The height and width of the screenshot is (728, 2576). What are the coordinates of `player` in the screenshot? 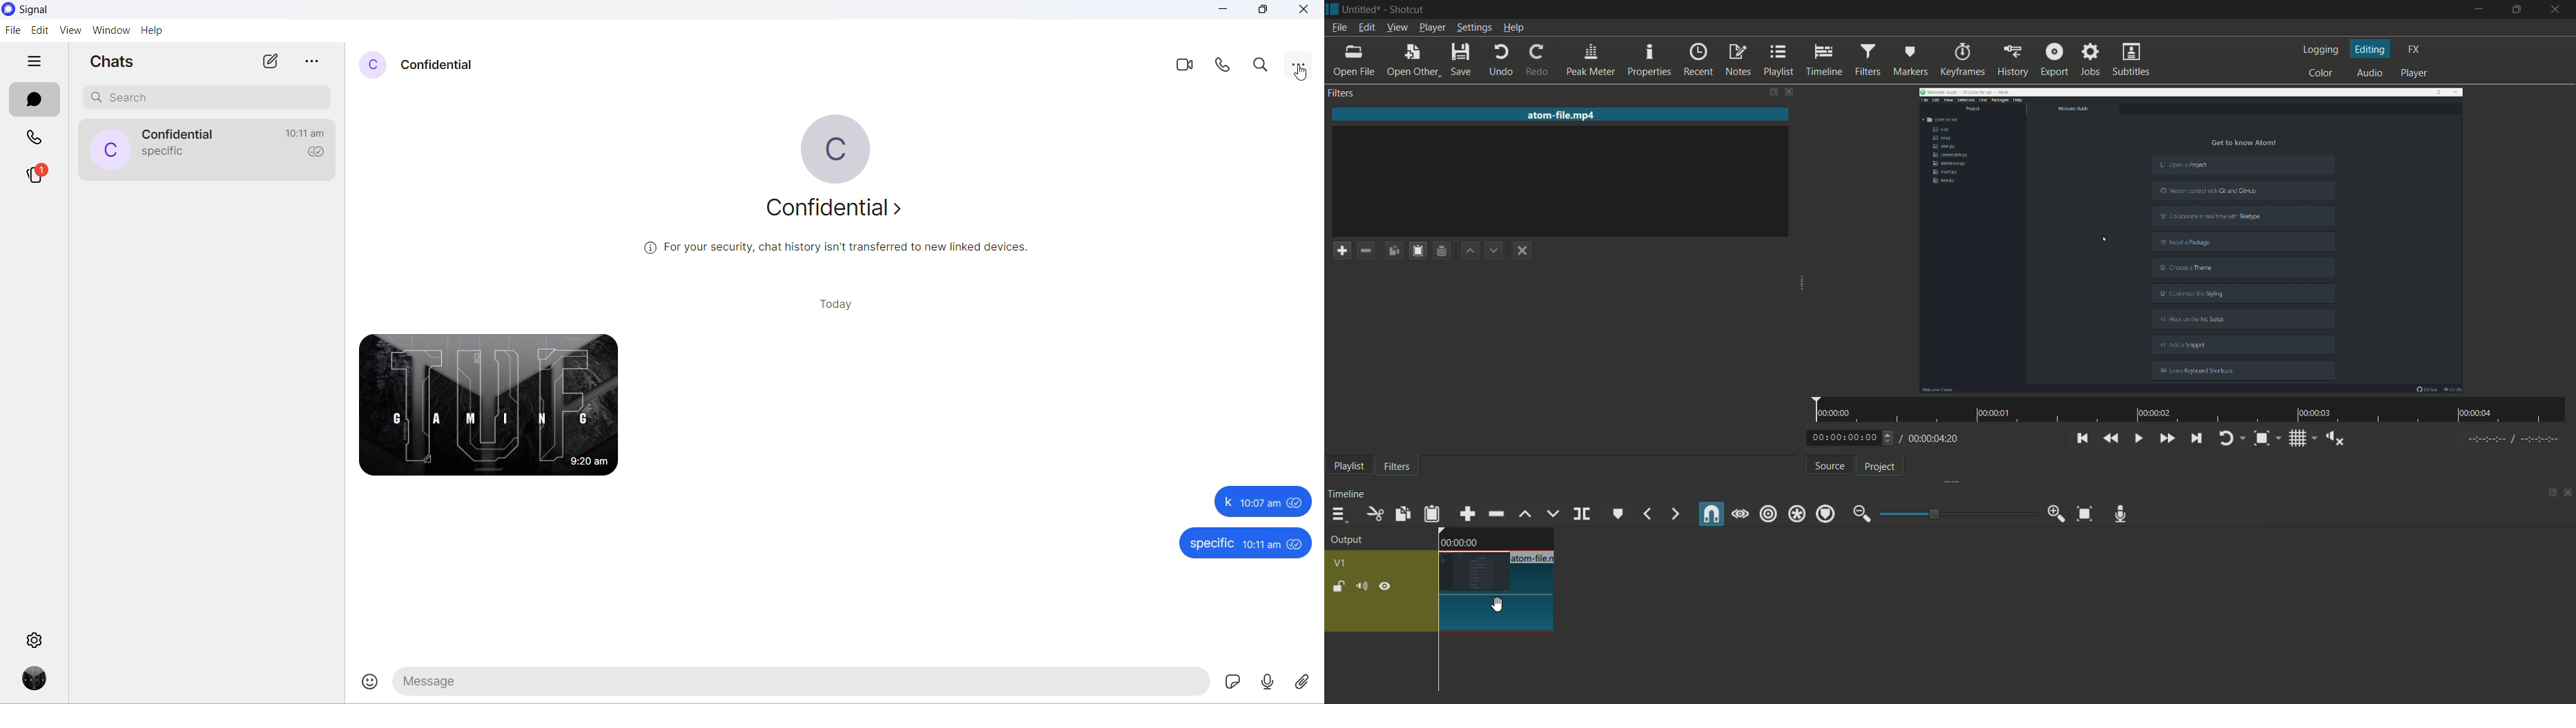 It's located at (2416, 74).